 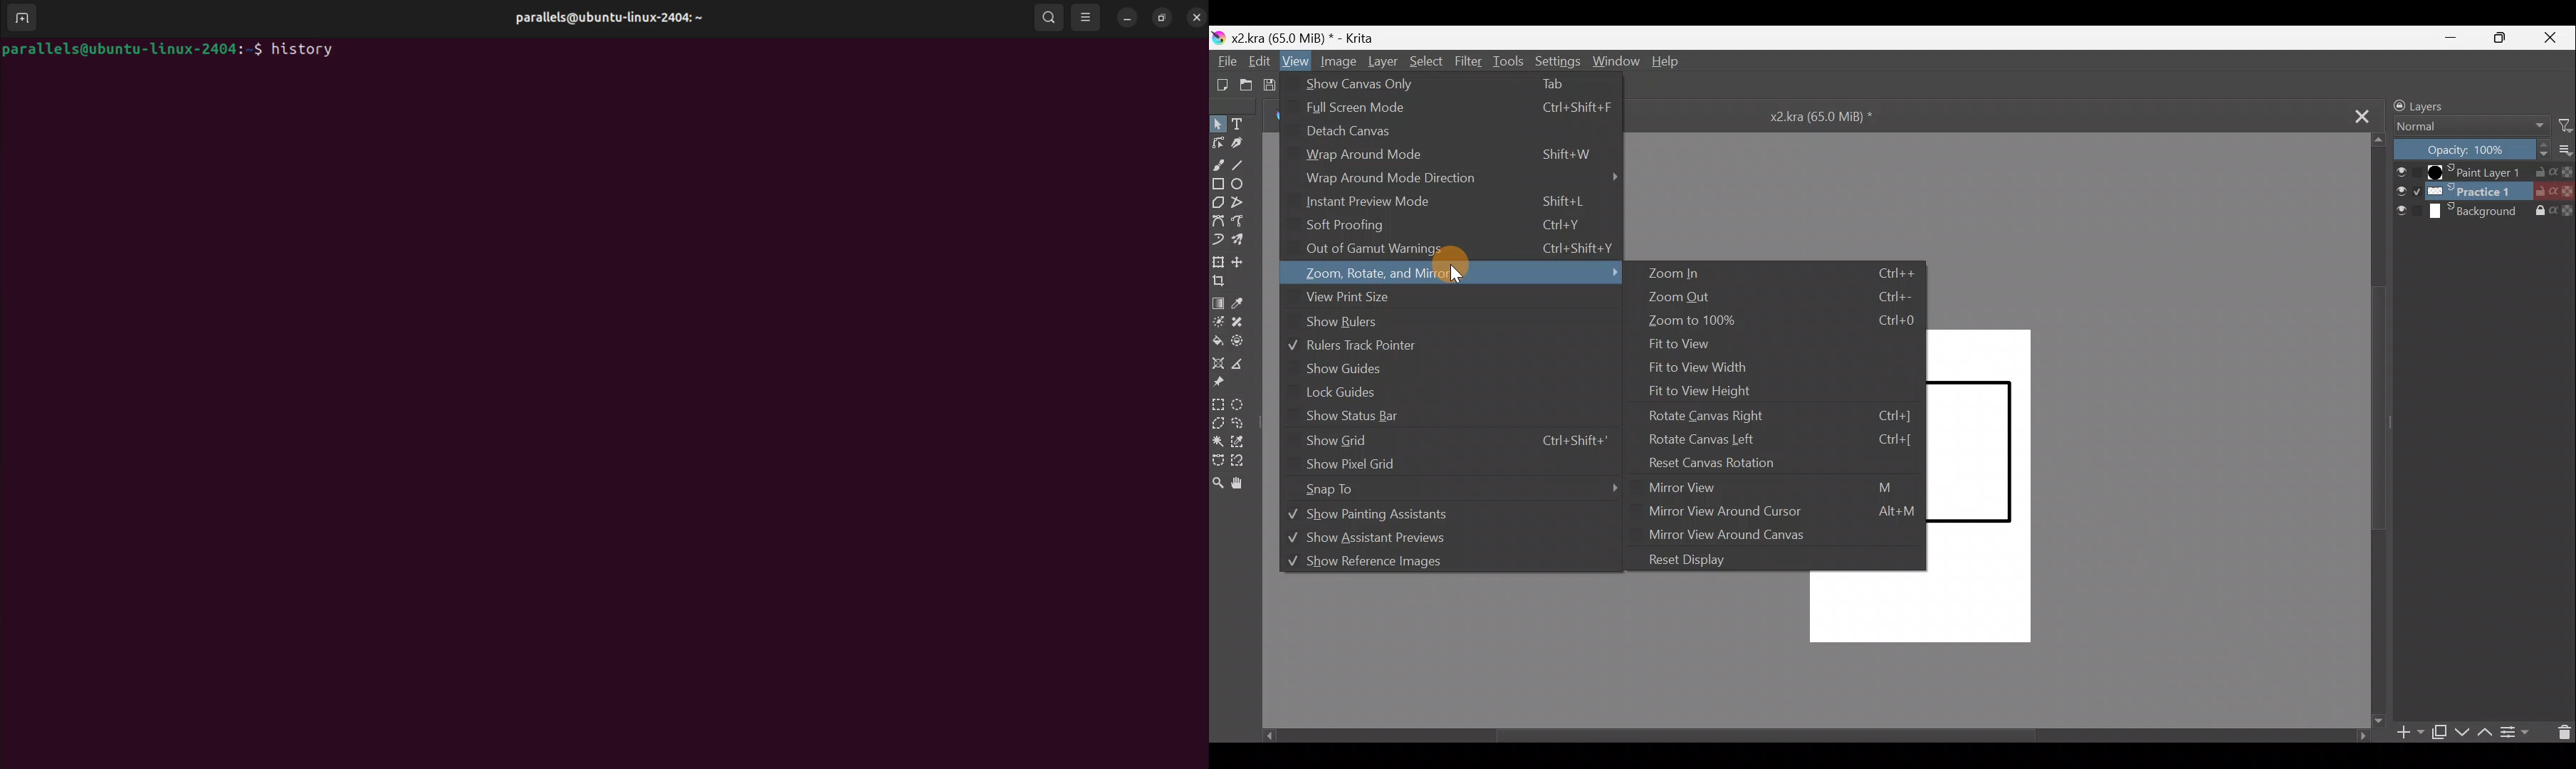 What do you see at coordinates (1219, 263) in the screenshot?
I see `Transform a layer/selection` at bounding box center [1219, 263].